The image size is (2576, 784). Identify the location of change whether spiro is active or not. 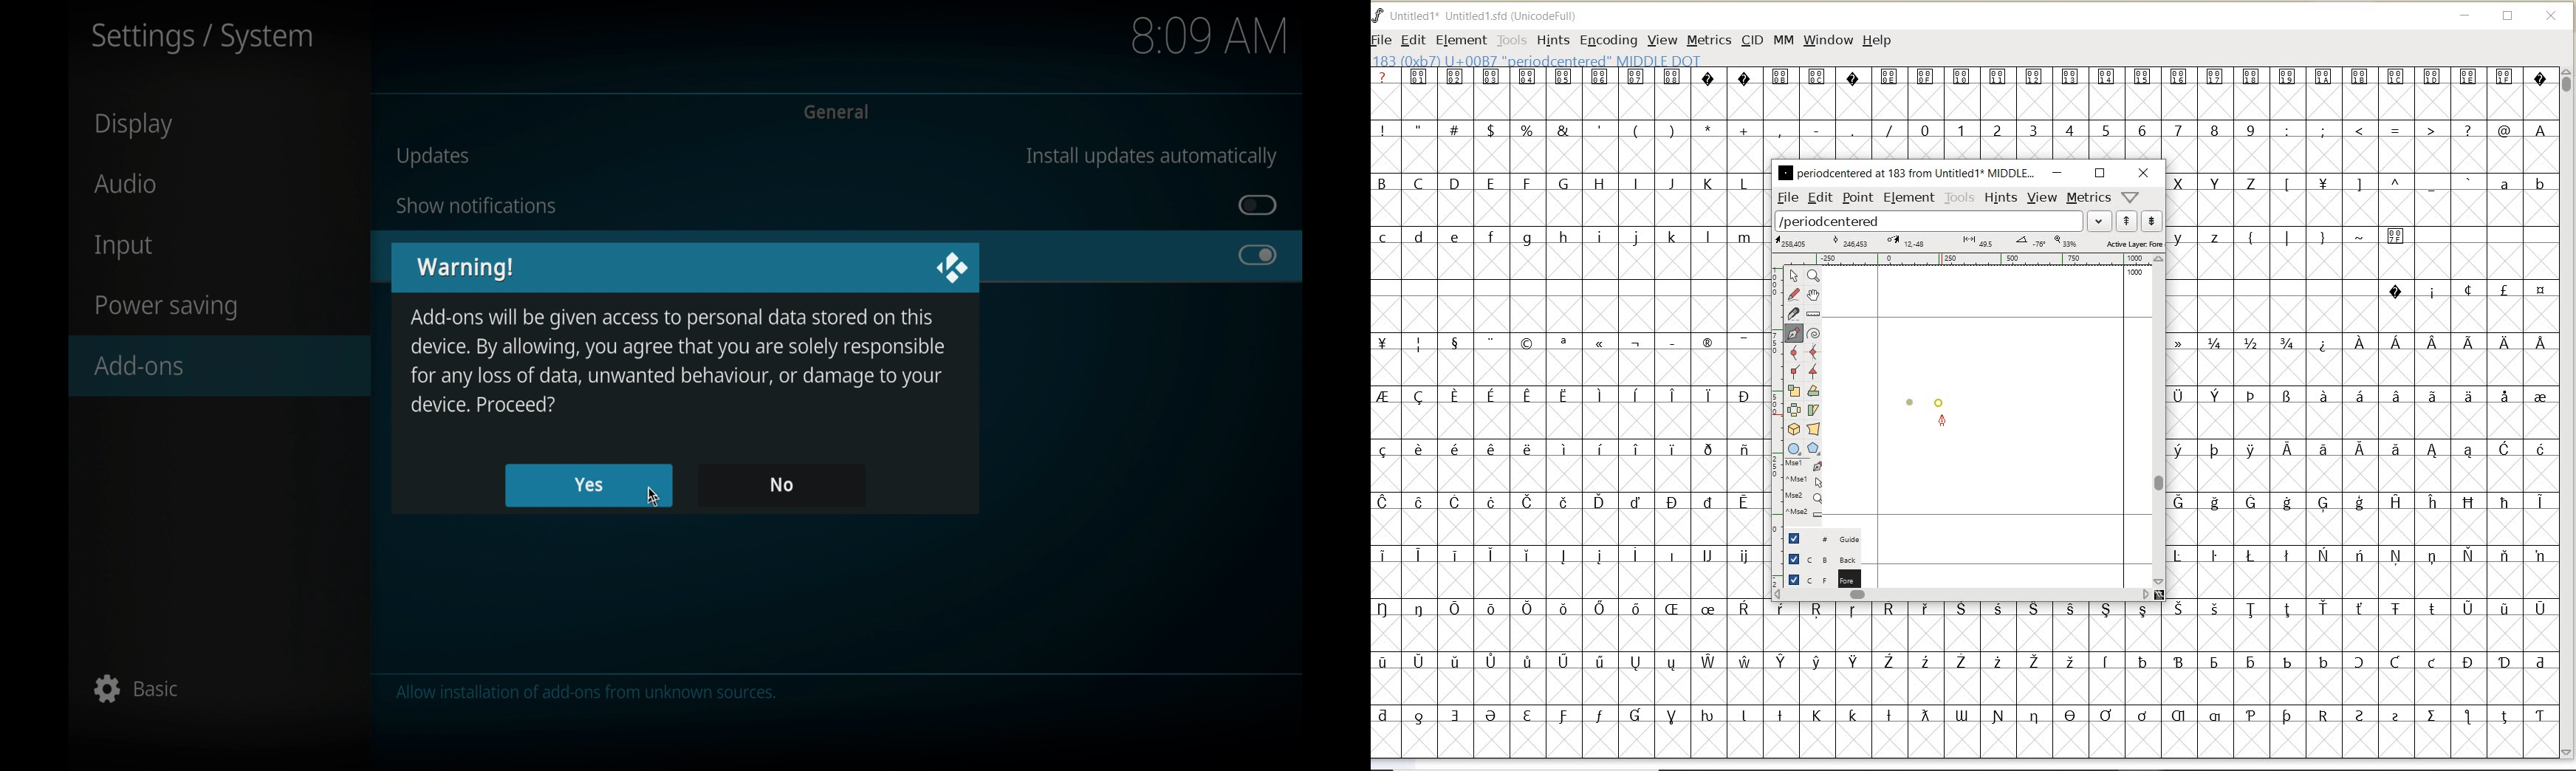
(1813, 332).